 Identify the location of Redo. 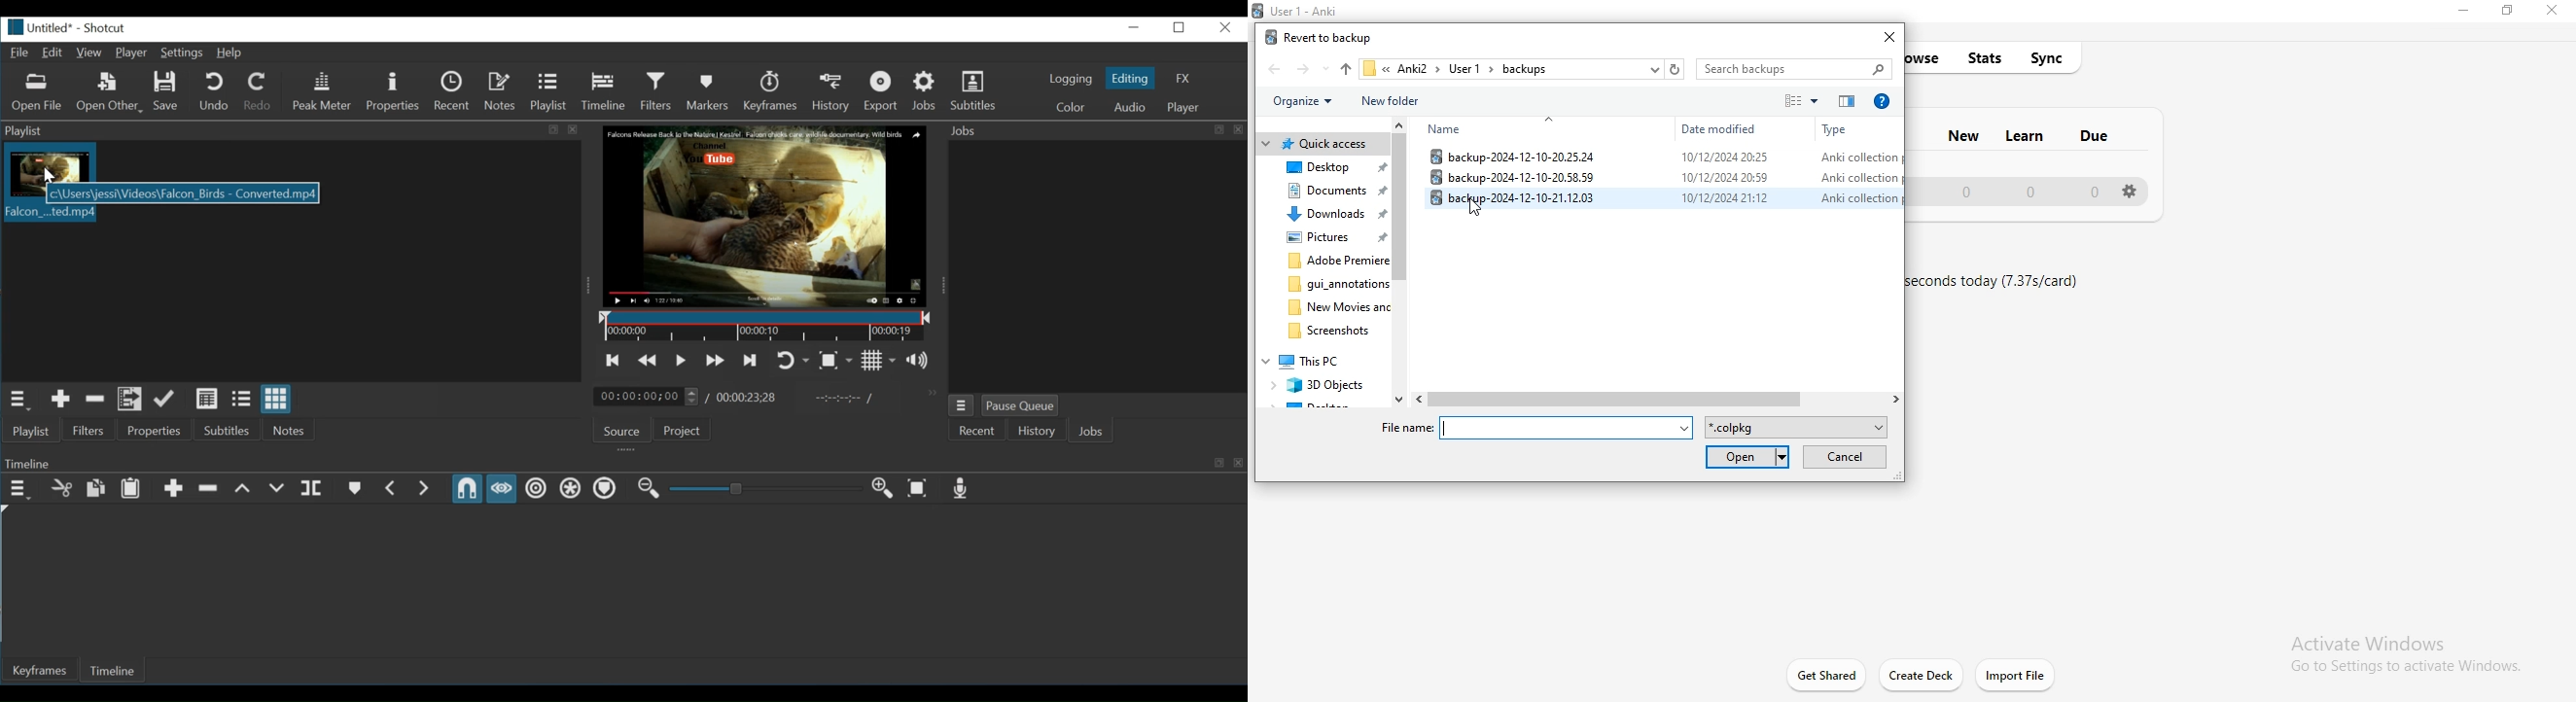
(258, 91).